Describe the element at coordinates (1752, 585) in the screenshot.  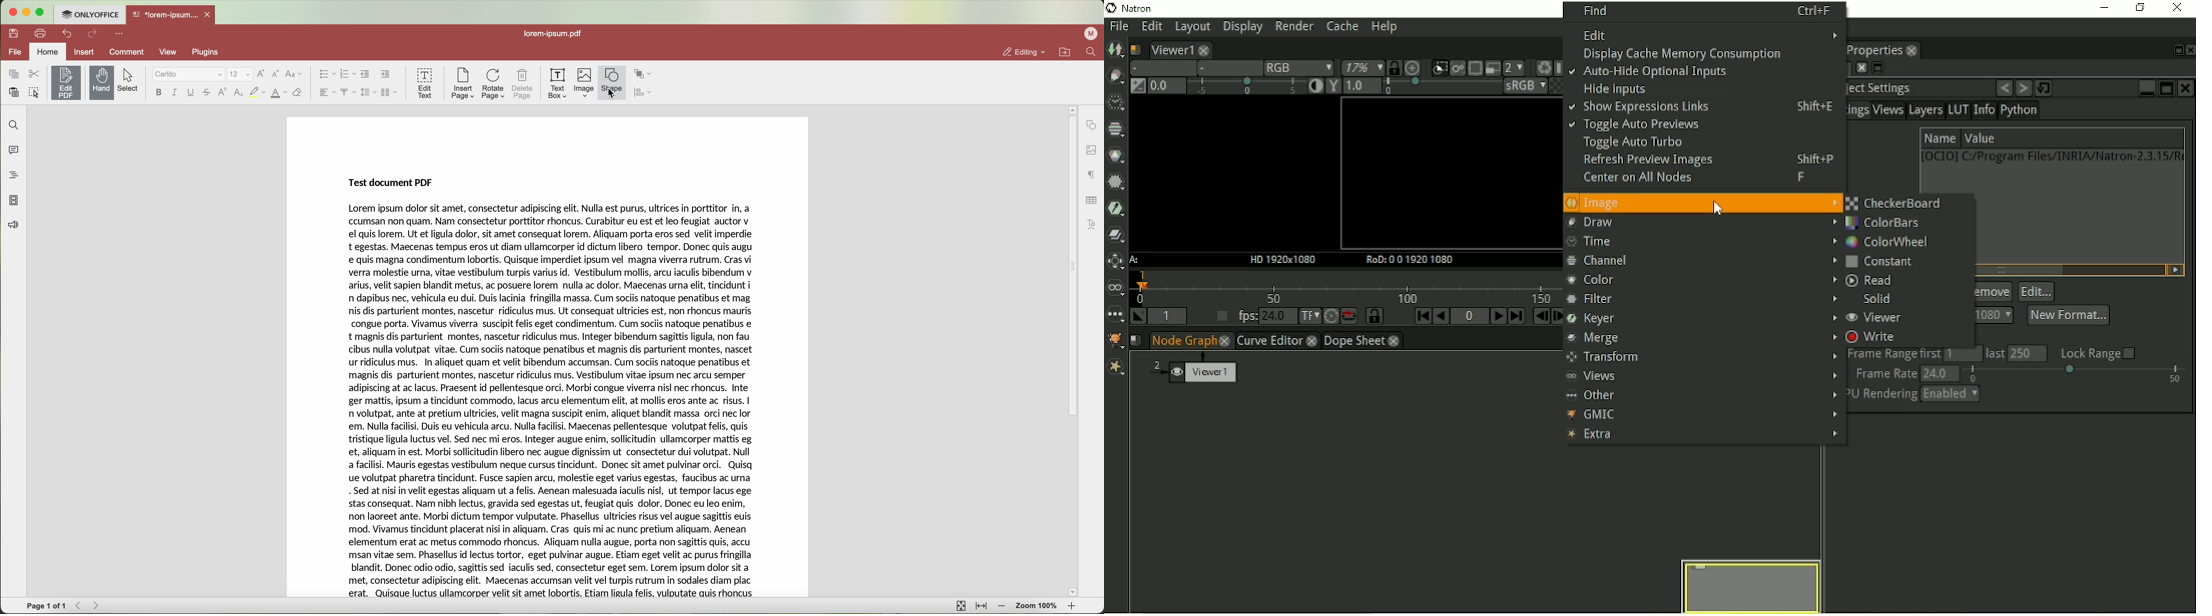
I see `Preview` at that location.